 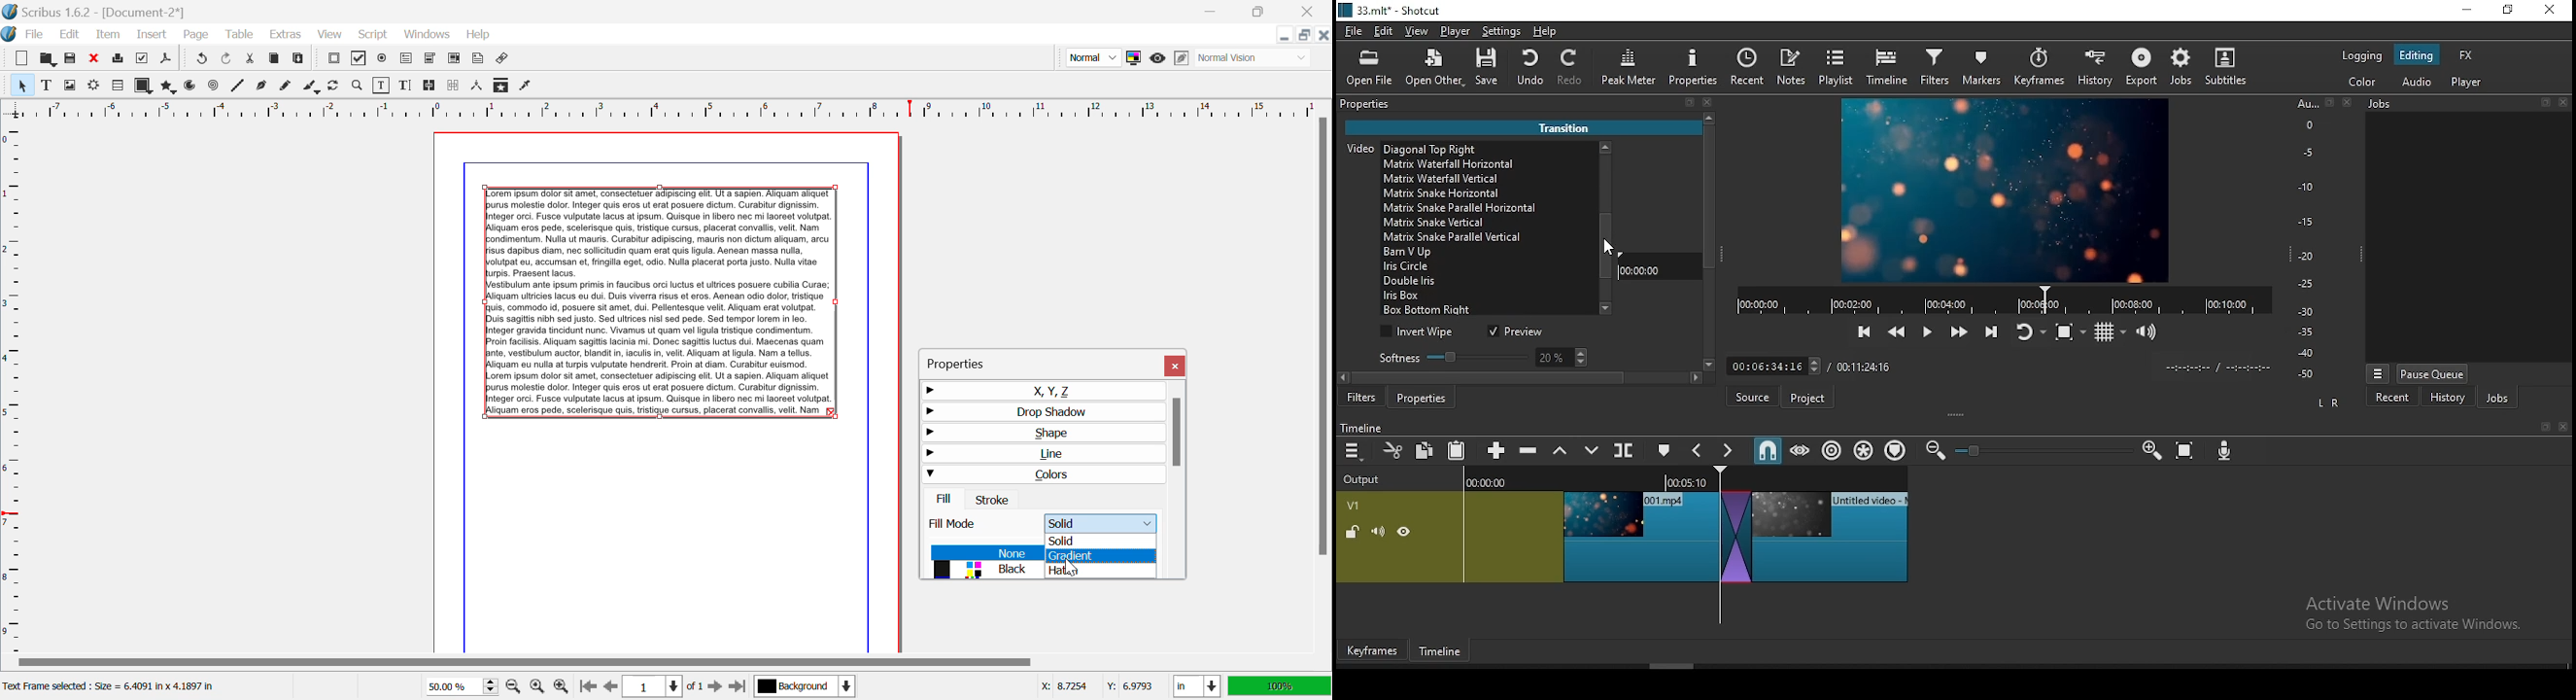 What do you see at coordinates (1102, 540) in the screenshot?
I see `Solid` at bounding box center [1102, 540].